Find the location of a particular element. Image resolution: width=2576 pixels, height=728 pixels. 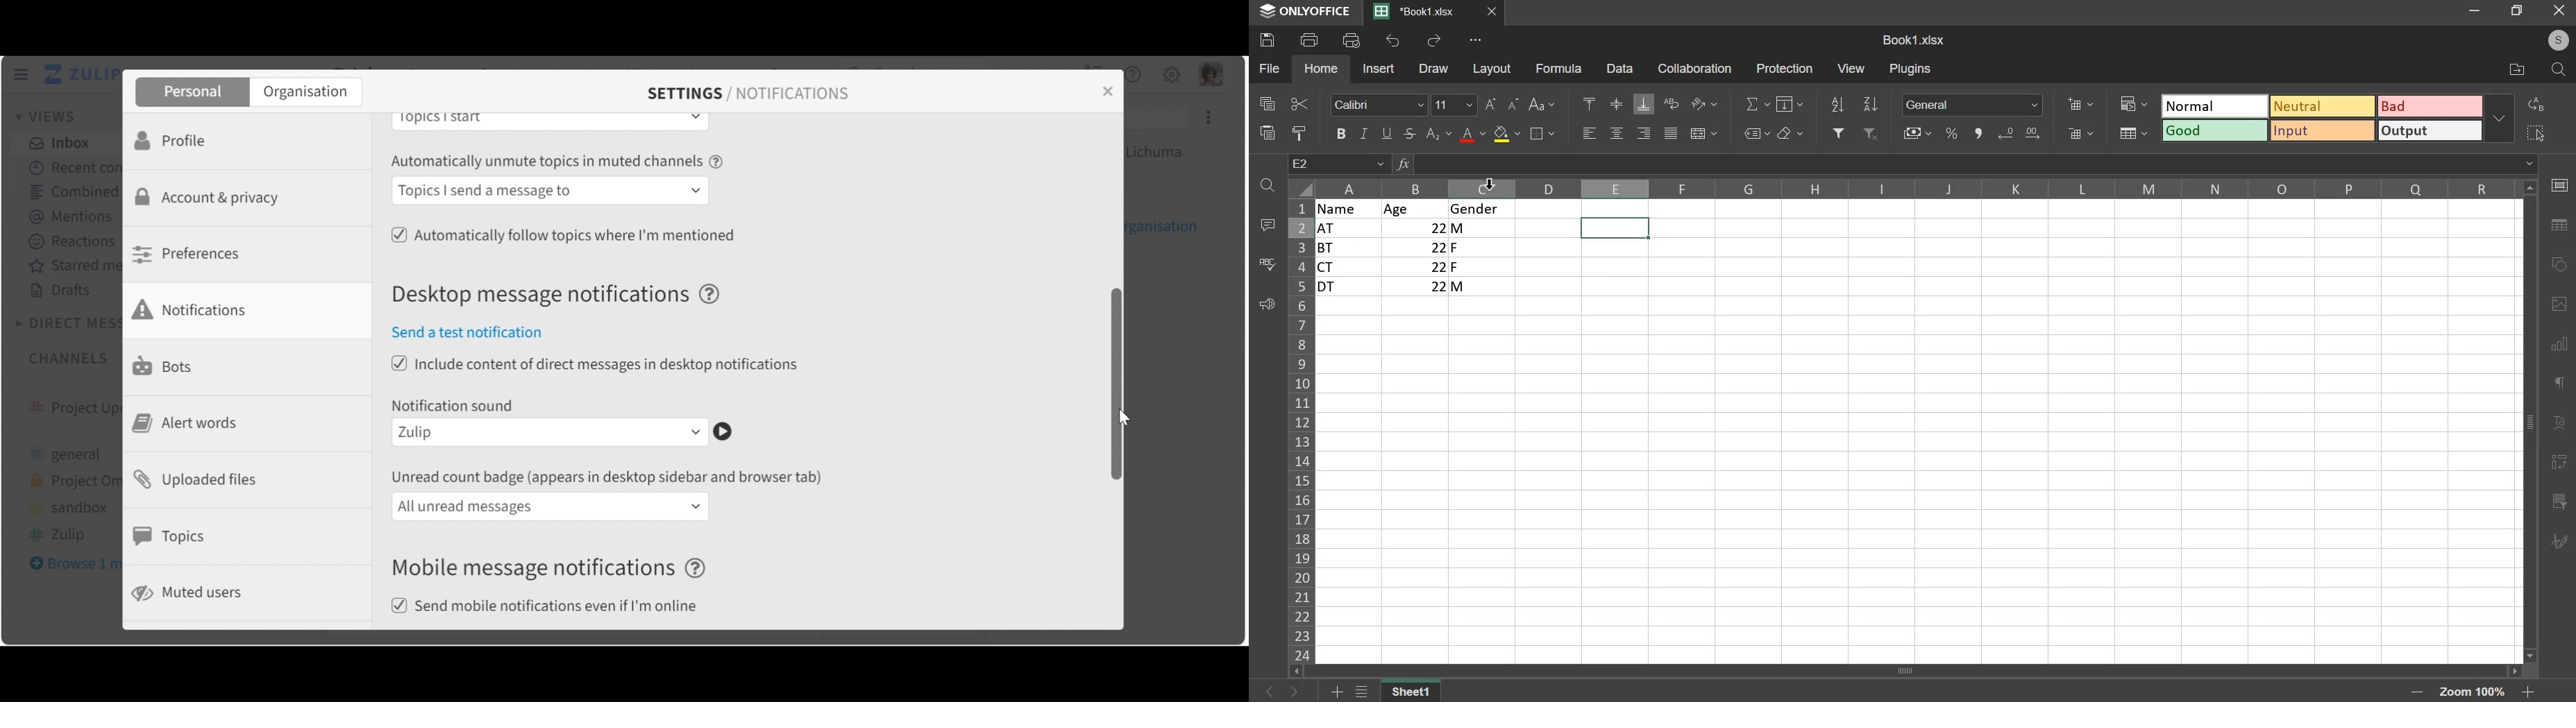

left align is located at coordinates (1590, 133).